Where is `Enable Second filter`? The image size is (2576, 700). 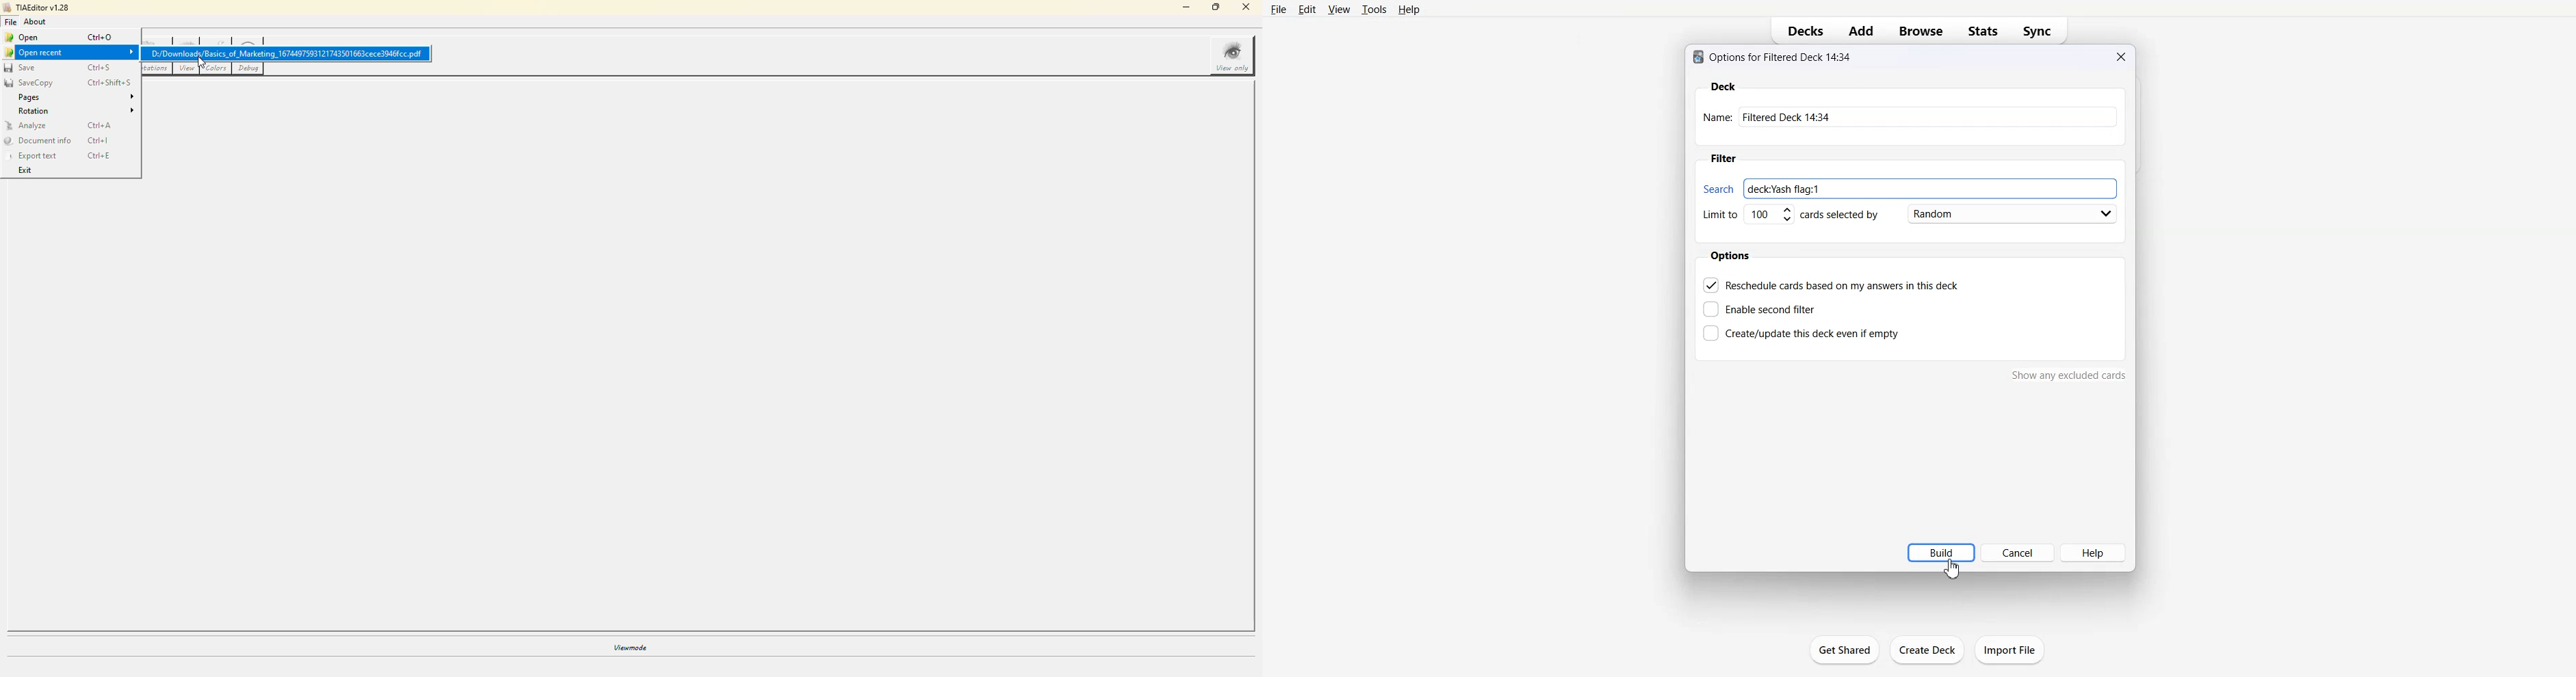
Enable Second filter is located at coordinates (1759, 309).